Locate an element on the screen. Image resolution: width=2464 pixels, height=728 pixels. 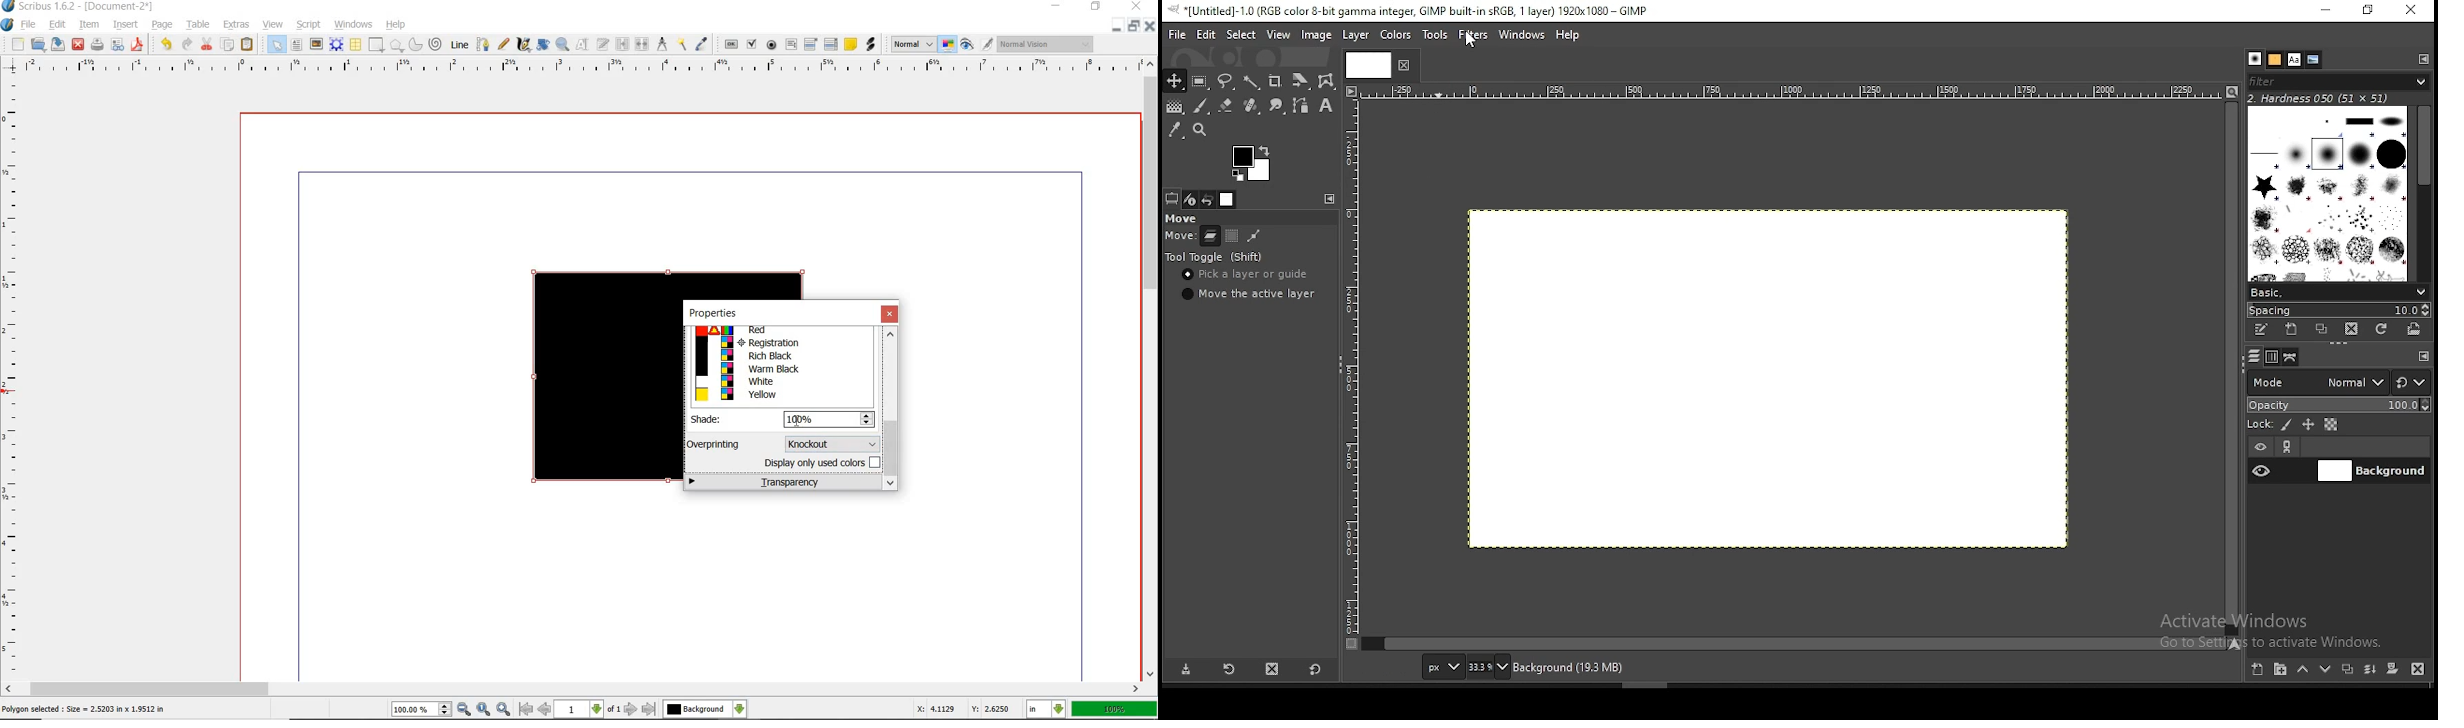
zoom status is located at coordinates (1489, 667).